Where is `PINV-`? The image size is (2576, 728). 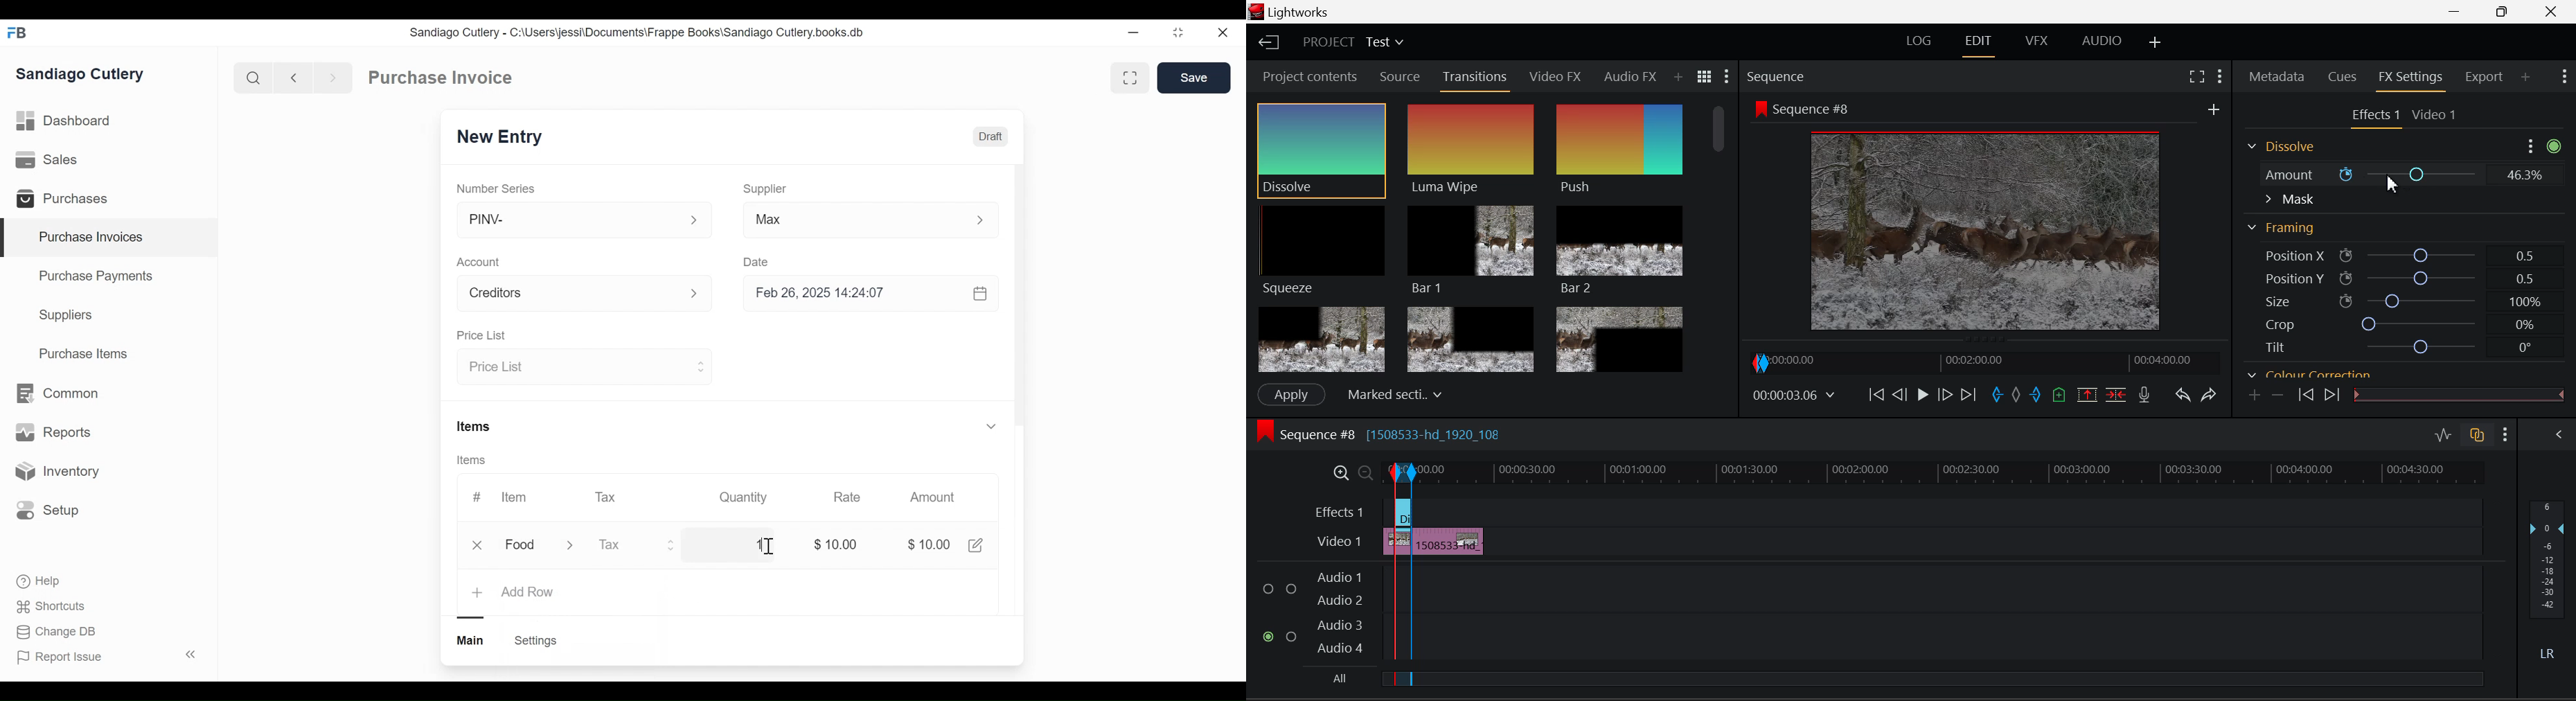 PINV- is located at coordinates (569, 220).